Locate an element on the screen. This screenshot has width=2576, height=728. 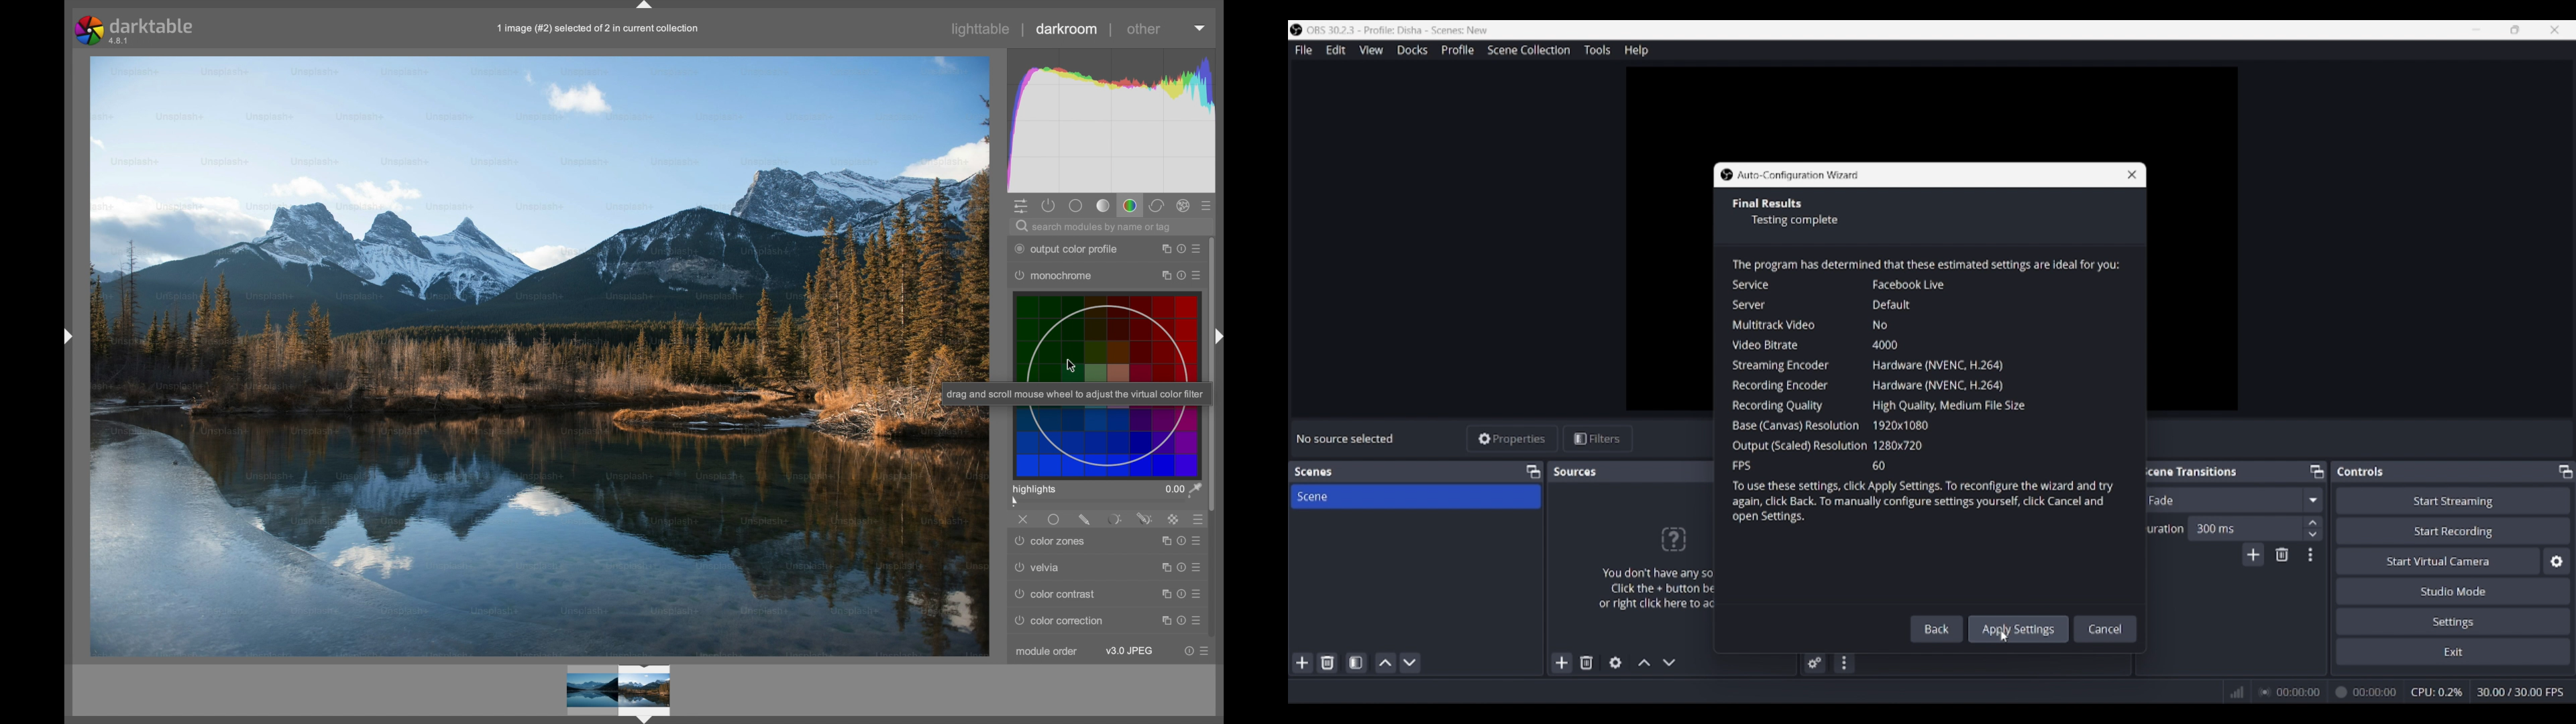
presets is located at coordinates (1207, 651).